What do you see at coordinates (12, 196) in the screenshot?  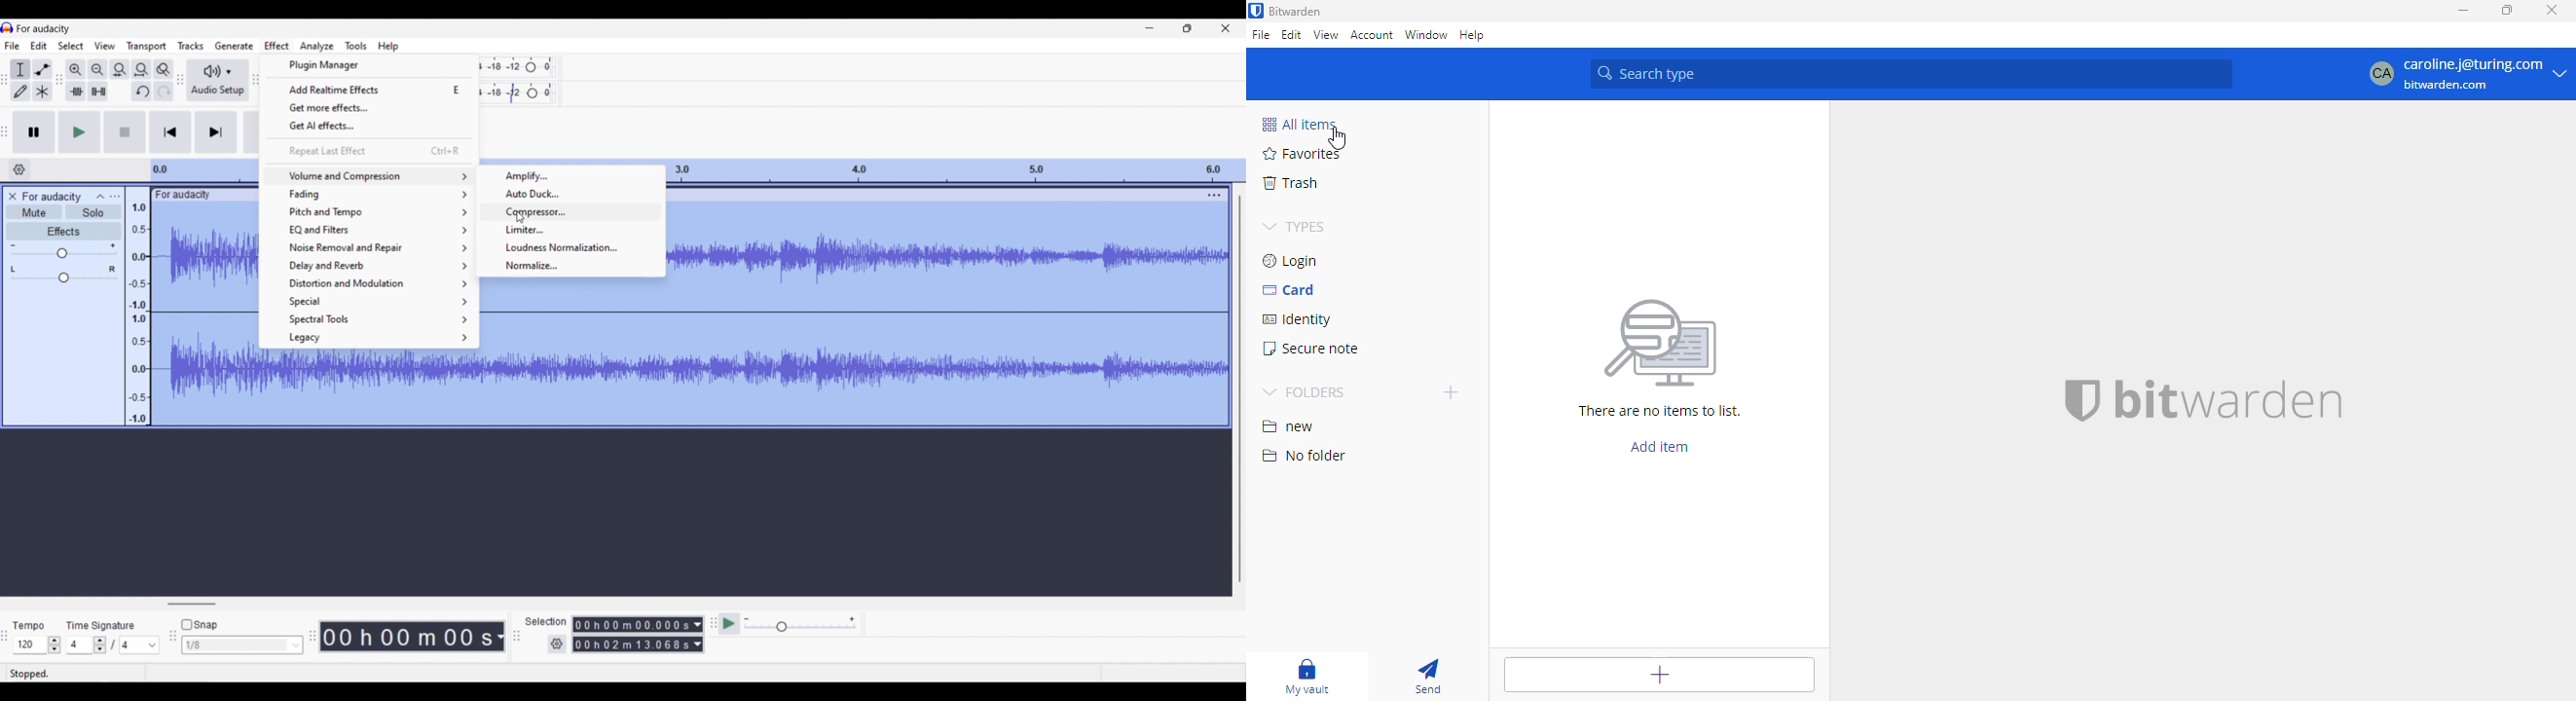 I see `Close track` at bounding box center [12, 196].